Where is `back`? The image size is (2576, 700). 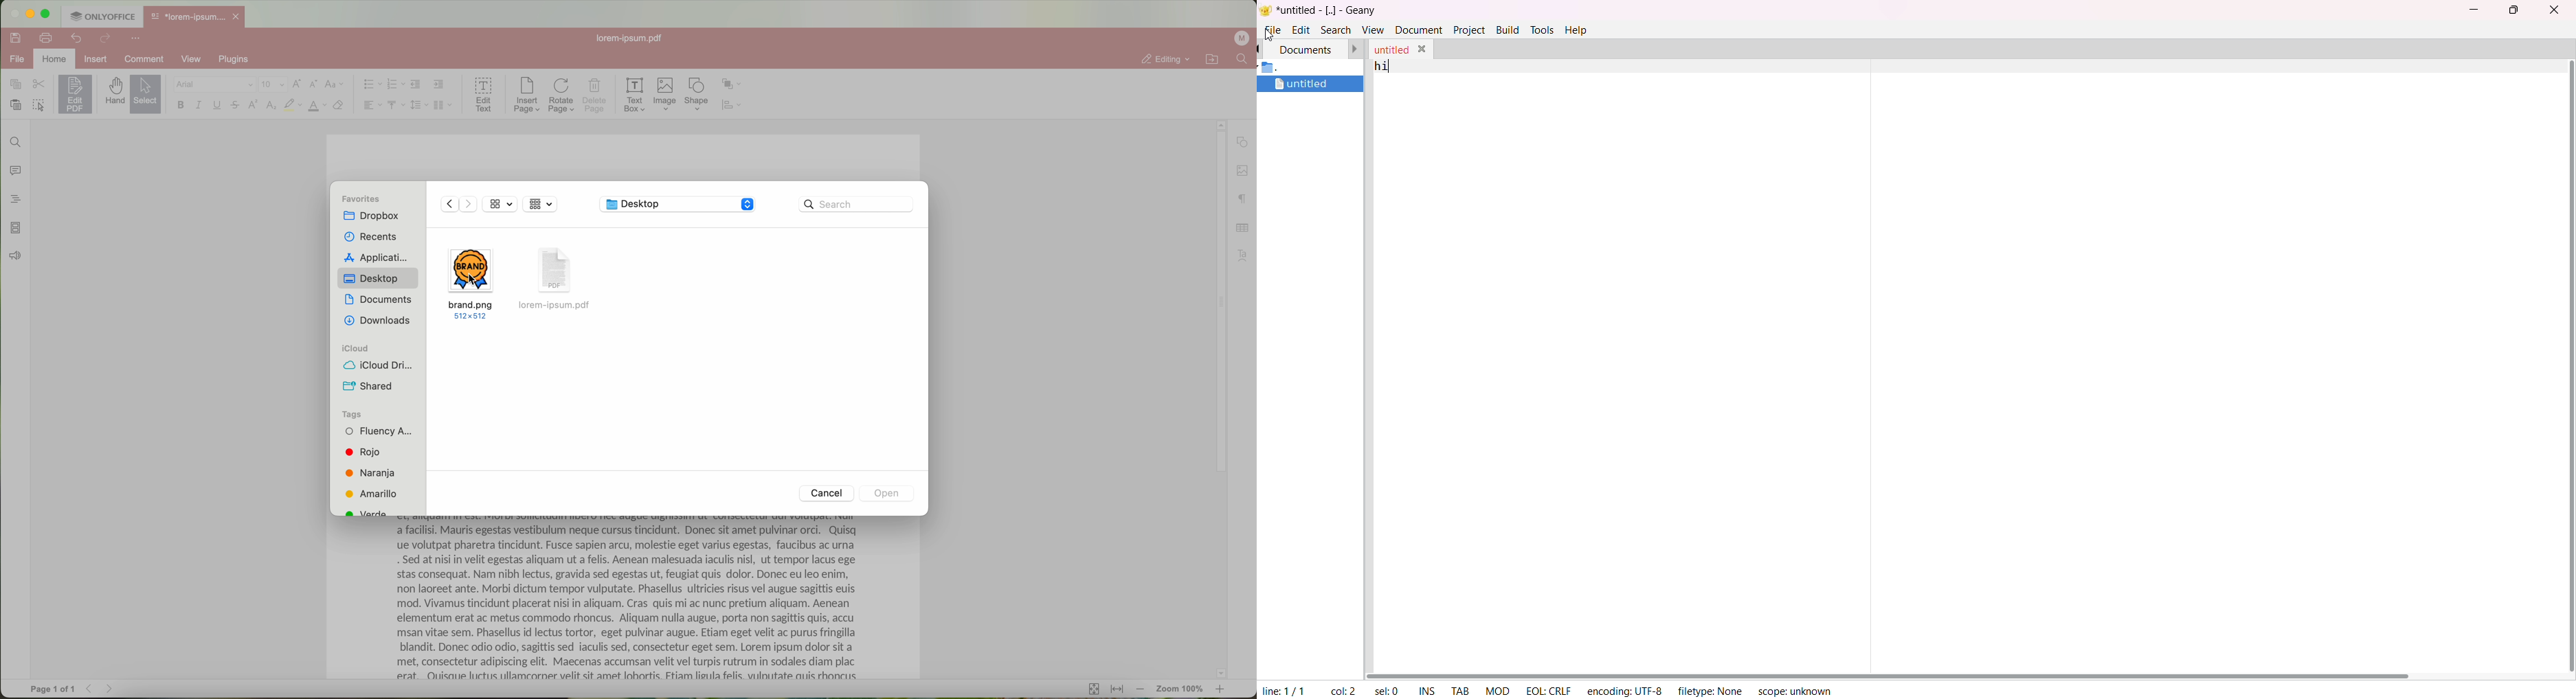
back is located at coordinates (1261, 49).